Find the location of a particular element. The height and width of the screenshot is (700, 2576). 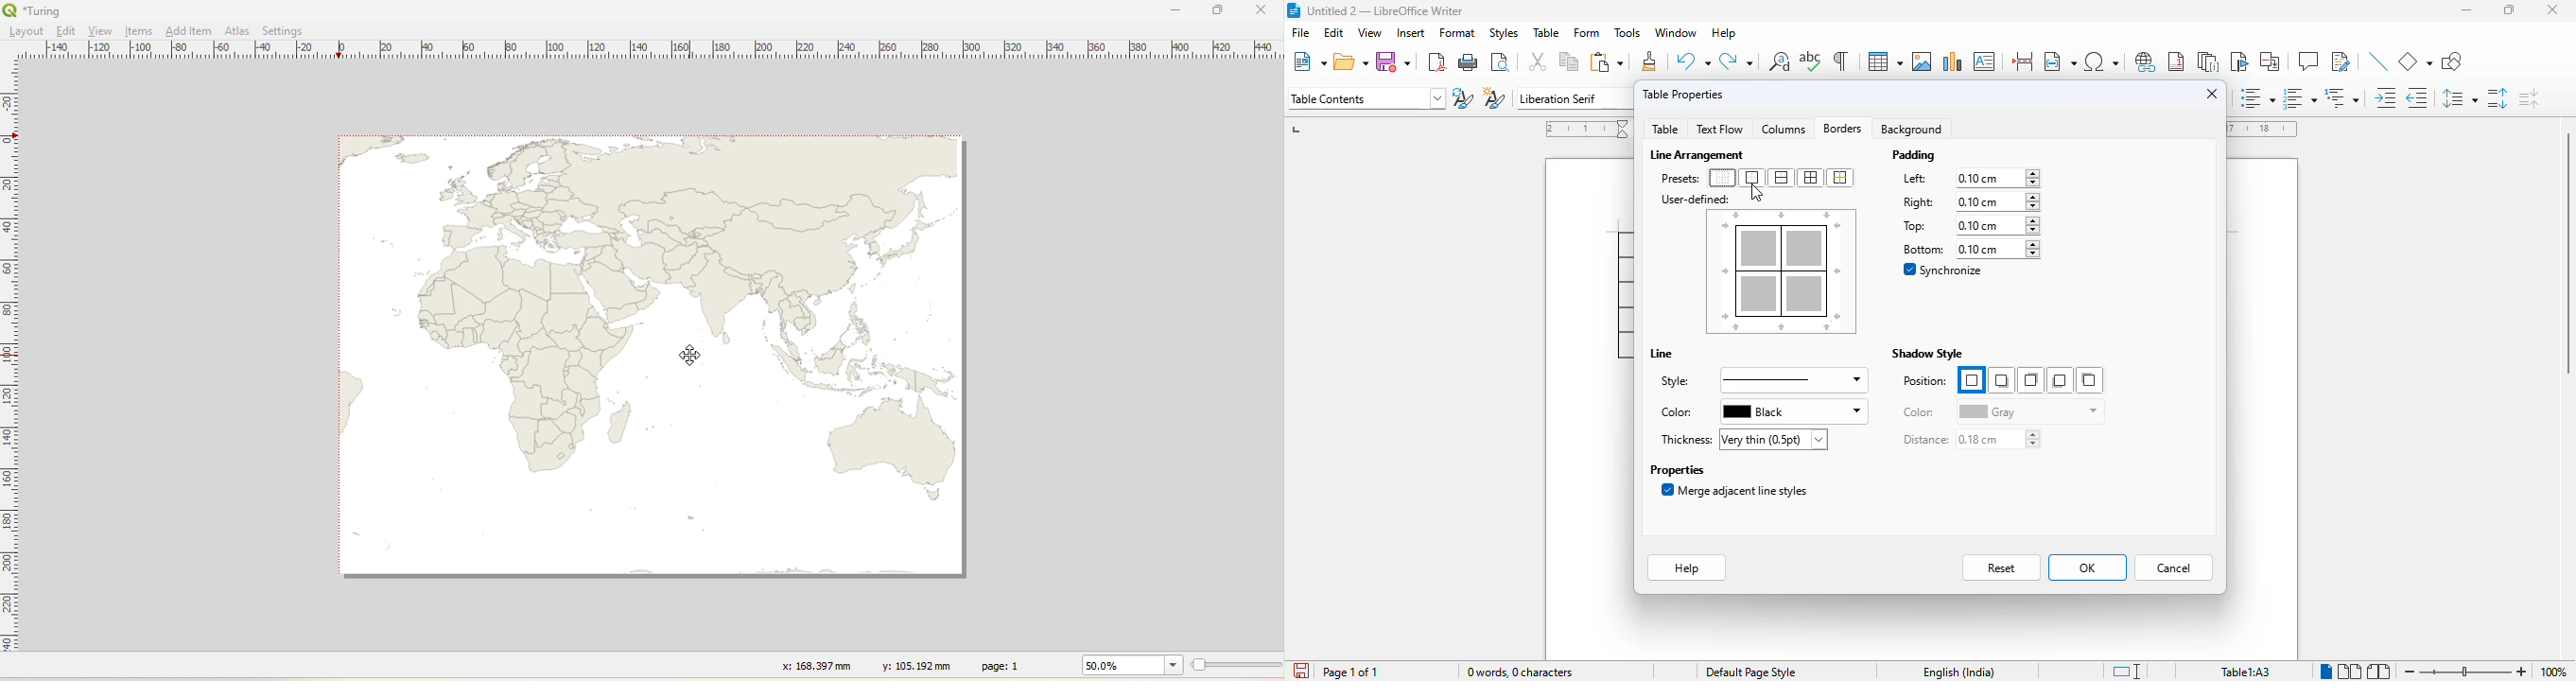

Resize is located at coordinates (1237, 666).